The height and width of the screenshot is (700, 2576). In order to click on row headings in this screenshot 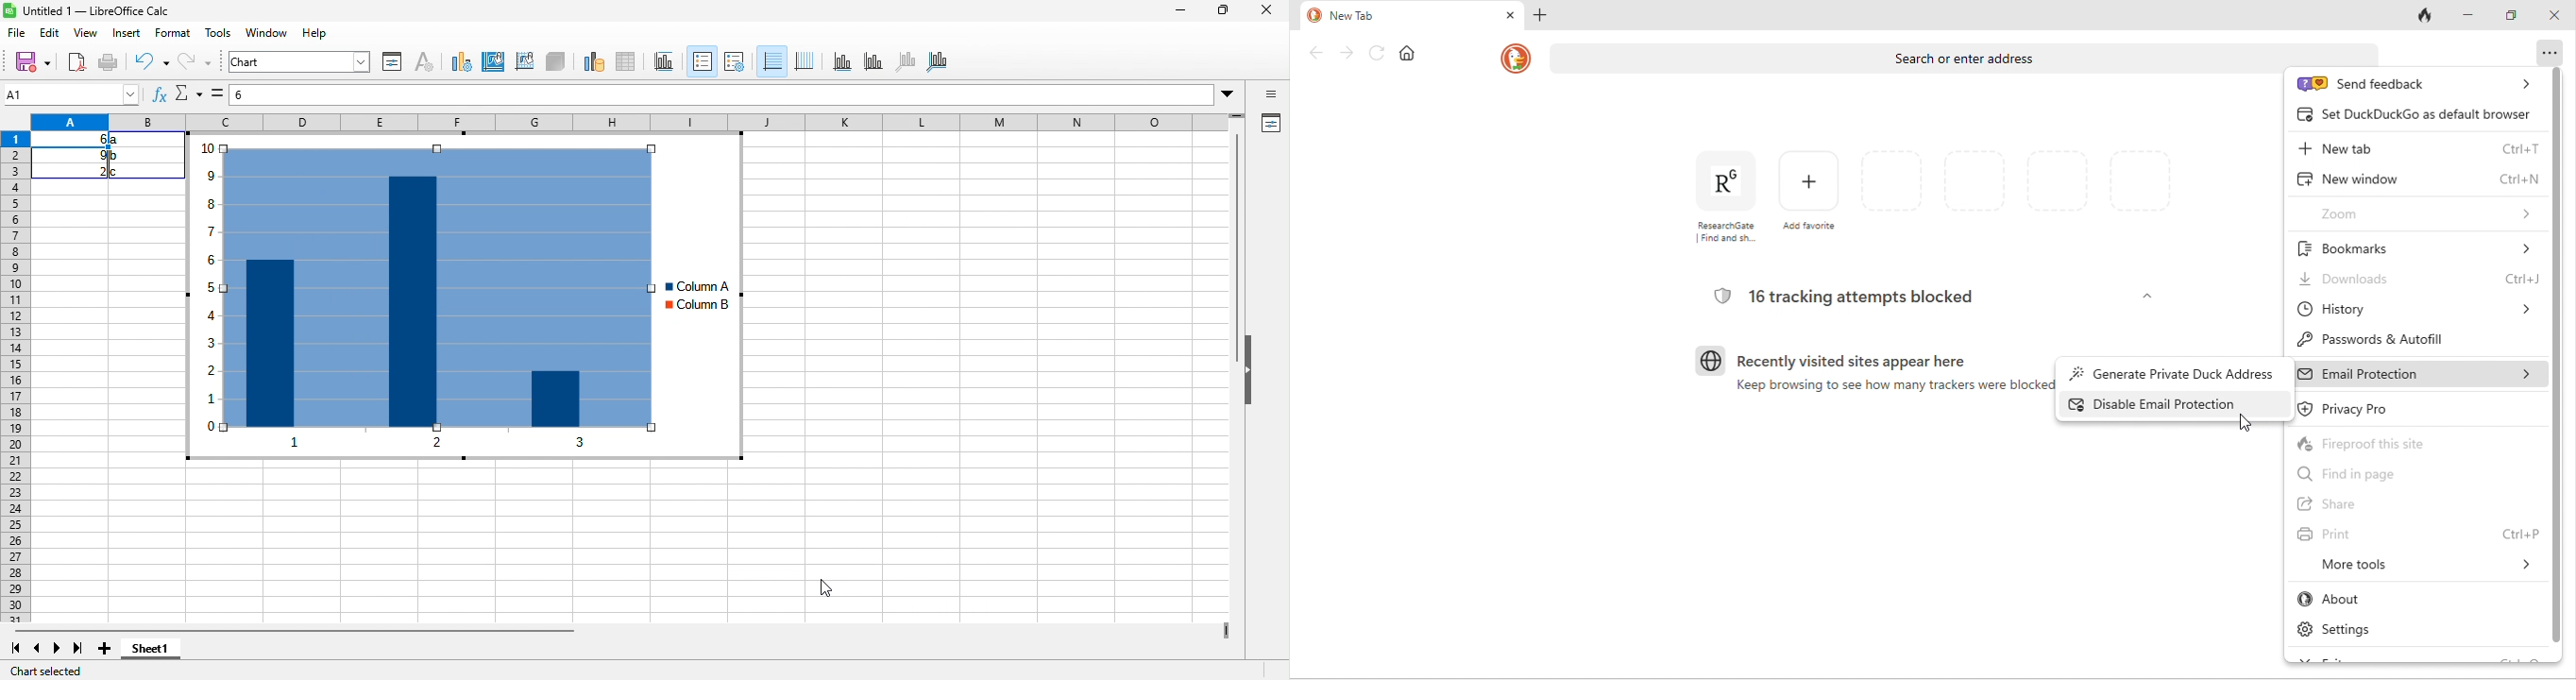, I will do `click(19, 378)`.